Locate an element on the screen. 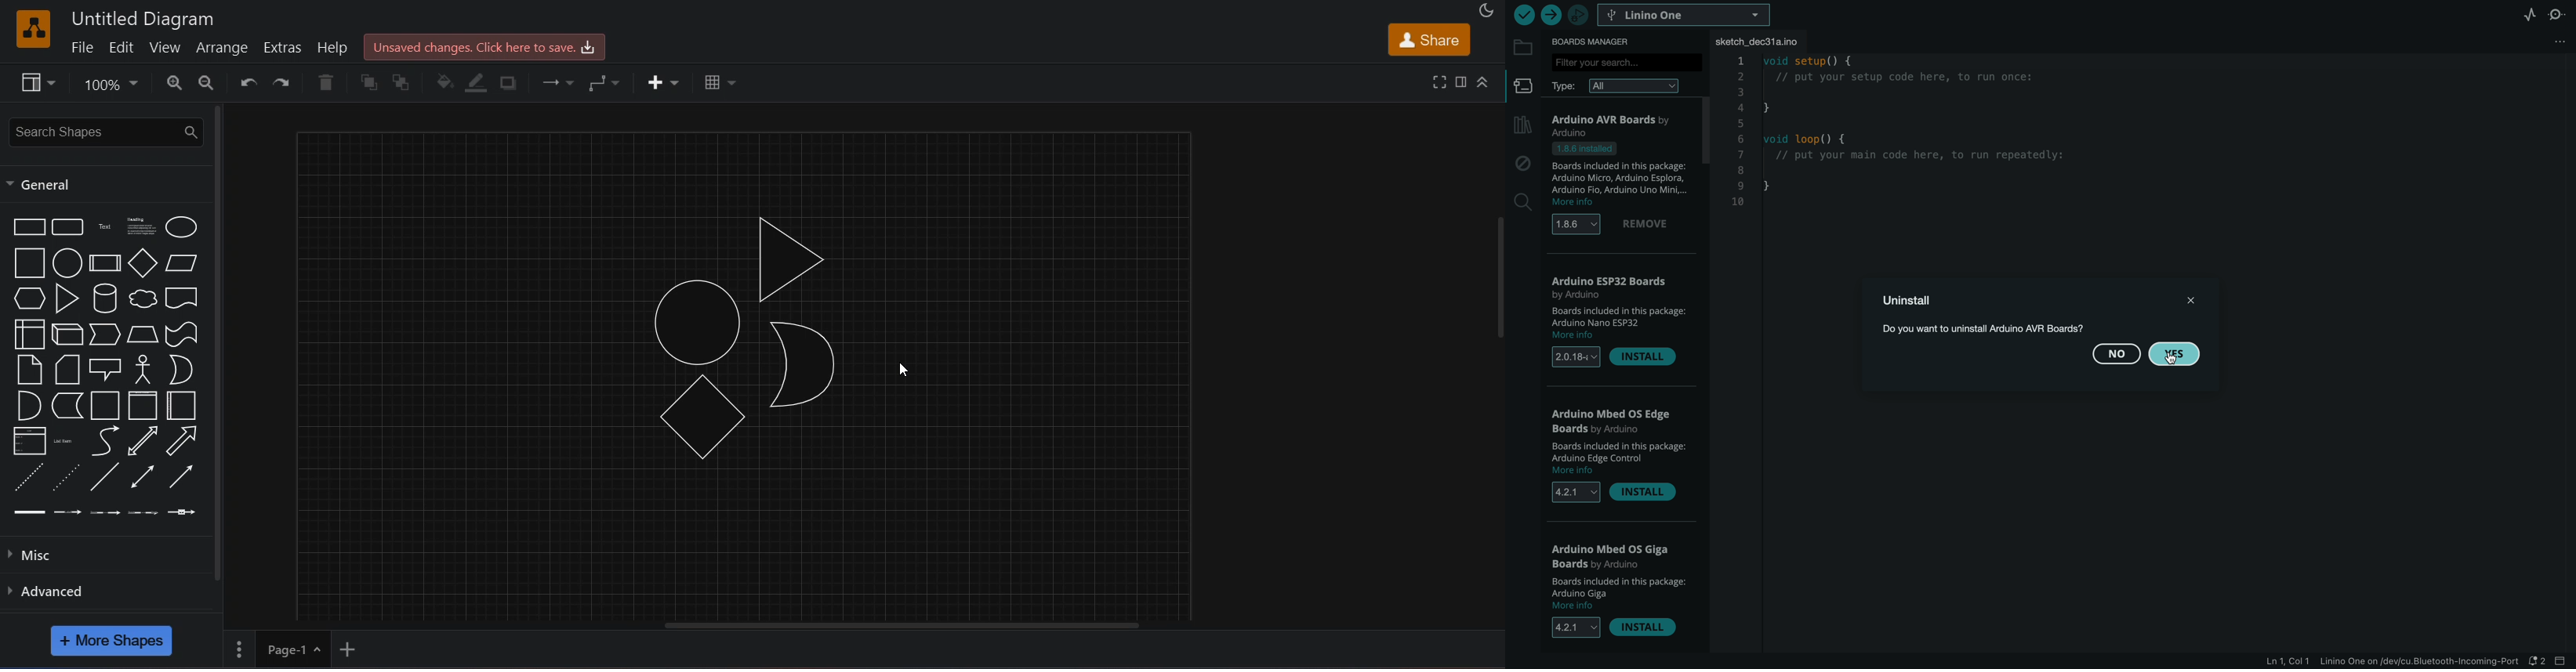 The width and height of the screenshot is (2576, 672). verify is located at coordinates (1523, 17).